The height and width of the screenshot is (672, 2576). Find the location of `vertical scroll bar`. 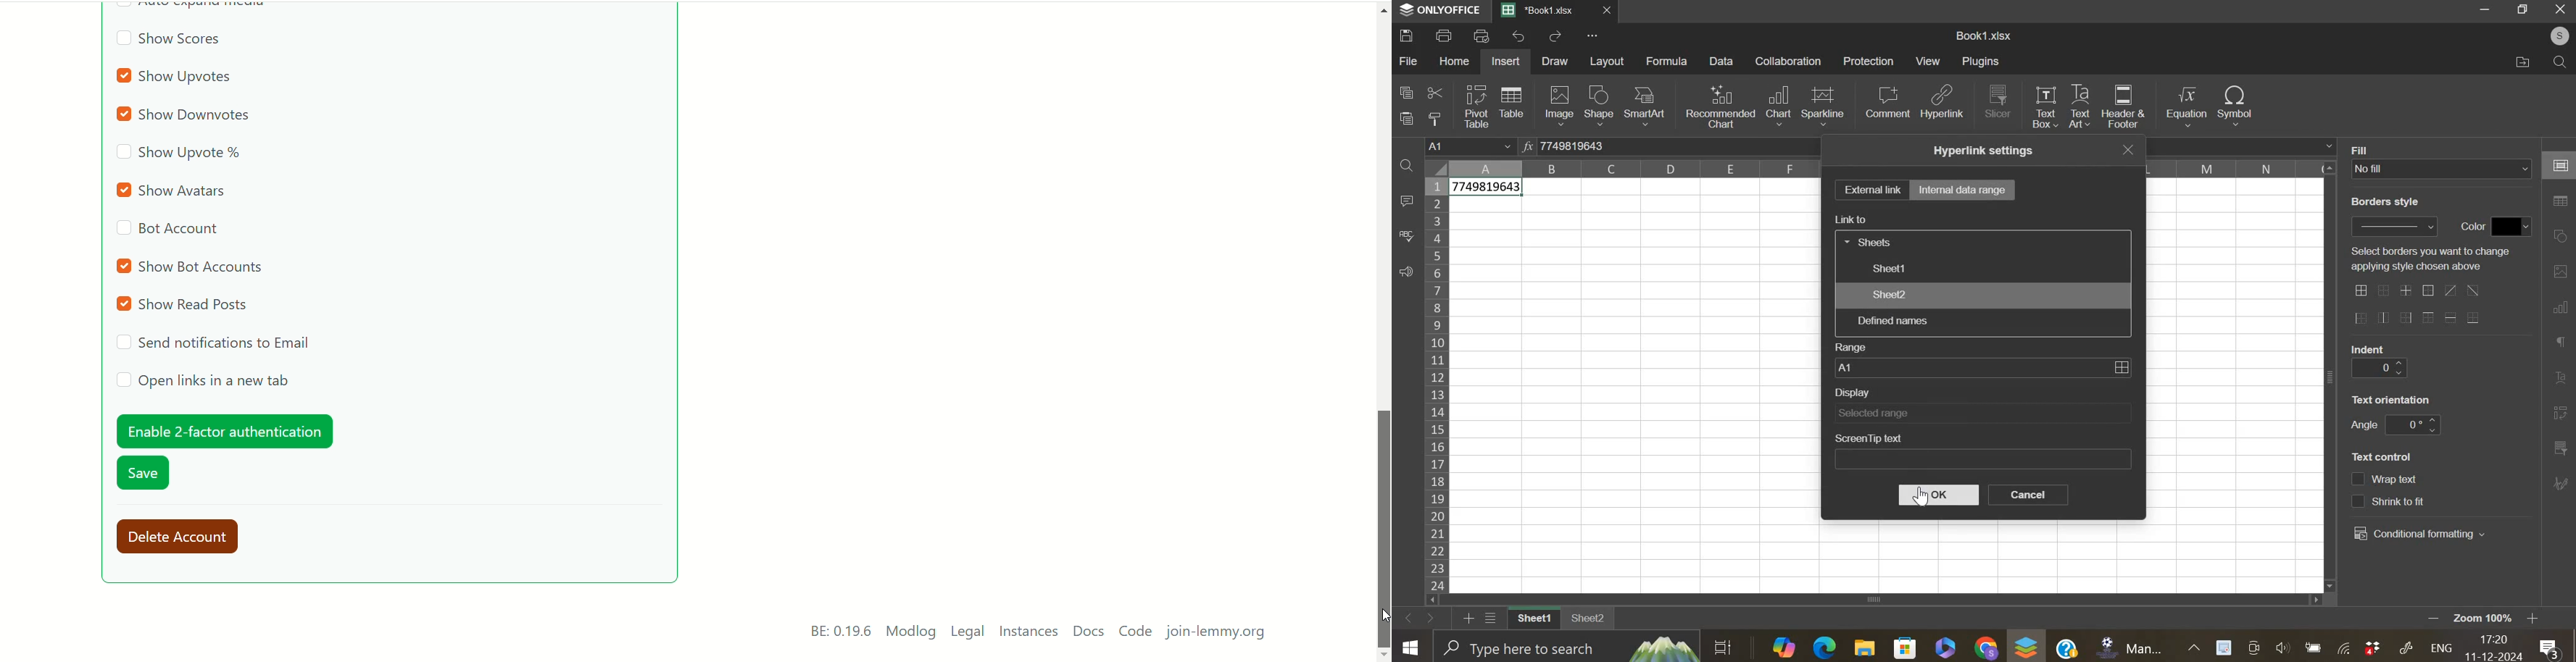

vertical scroll bar is located at coordinates (1383, 326).